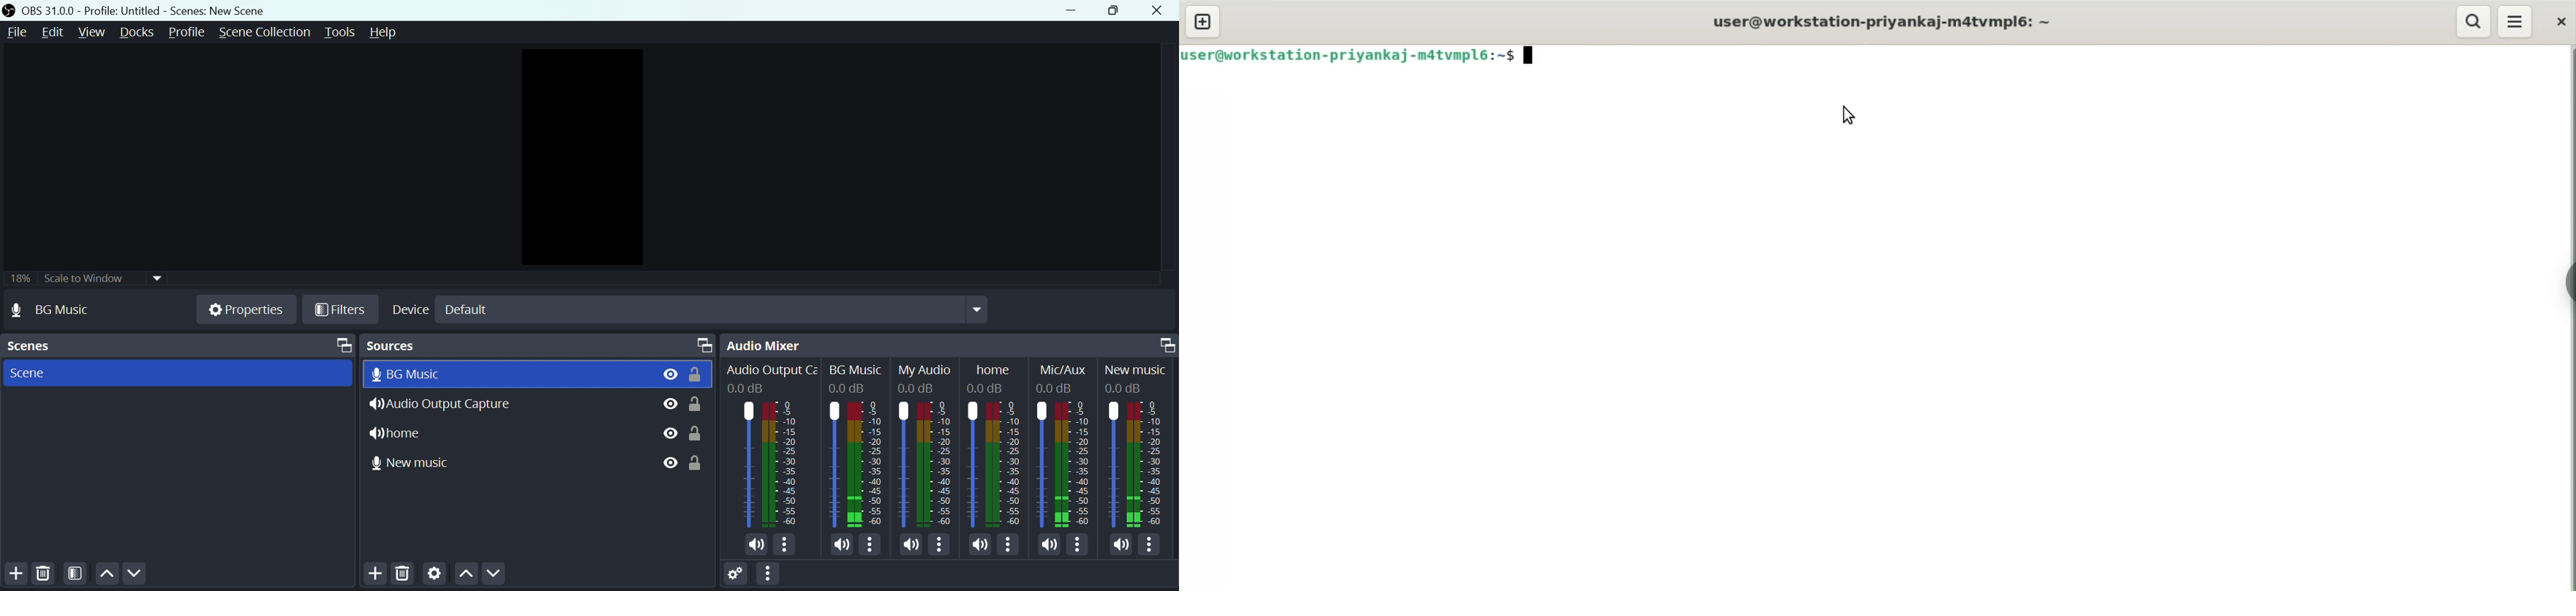 The width and height of the screenshot is (2576, 616). Describe the element at coordinates (998, 444) in the screenshot. I see `Home` at that location.